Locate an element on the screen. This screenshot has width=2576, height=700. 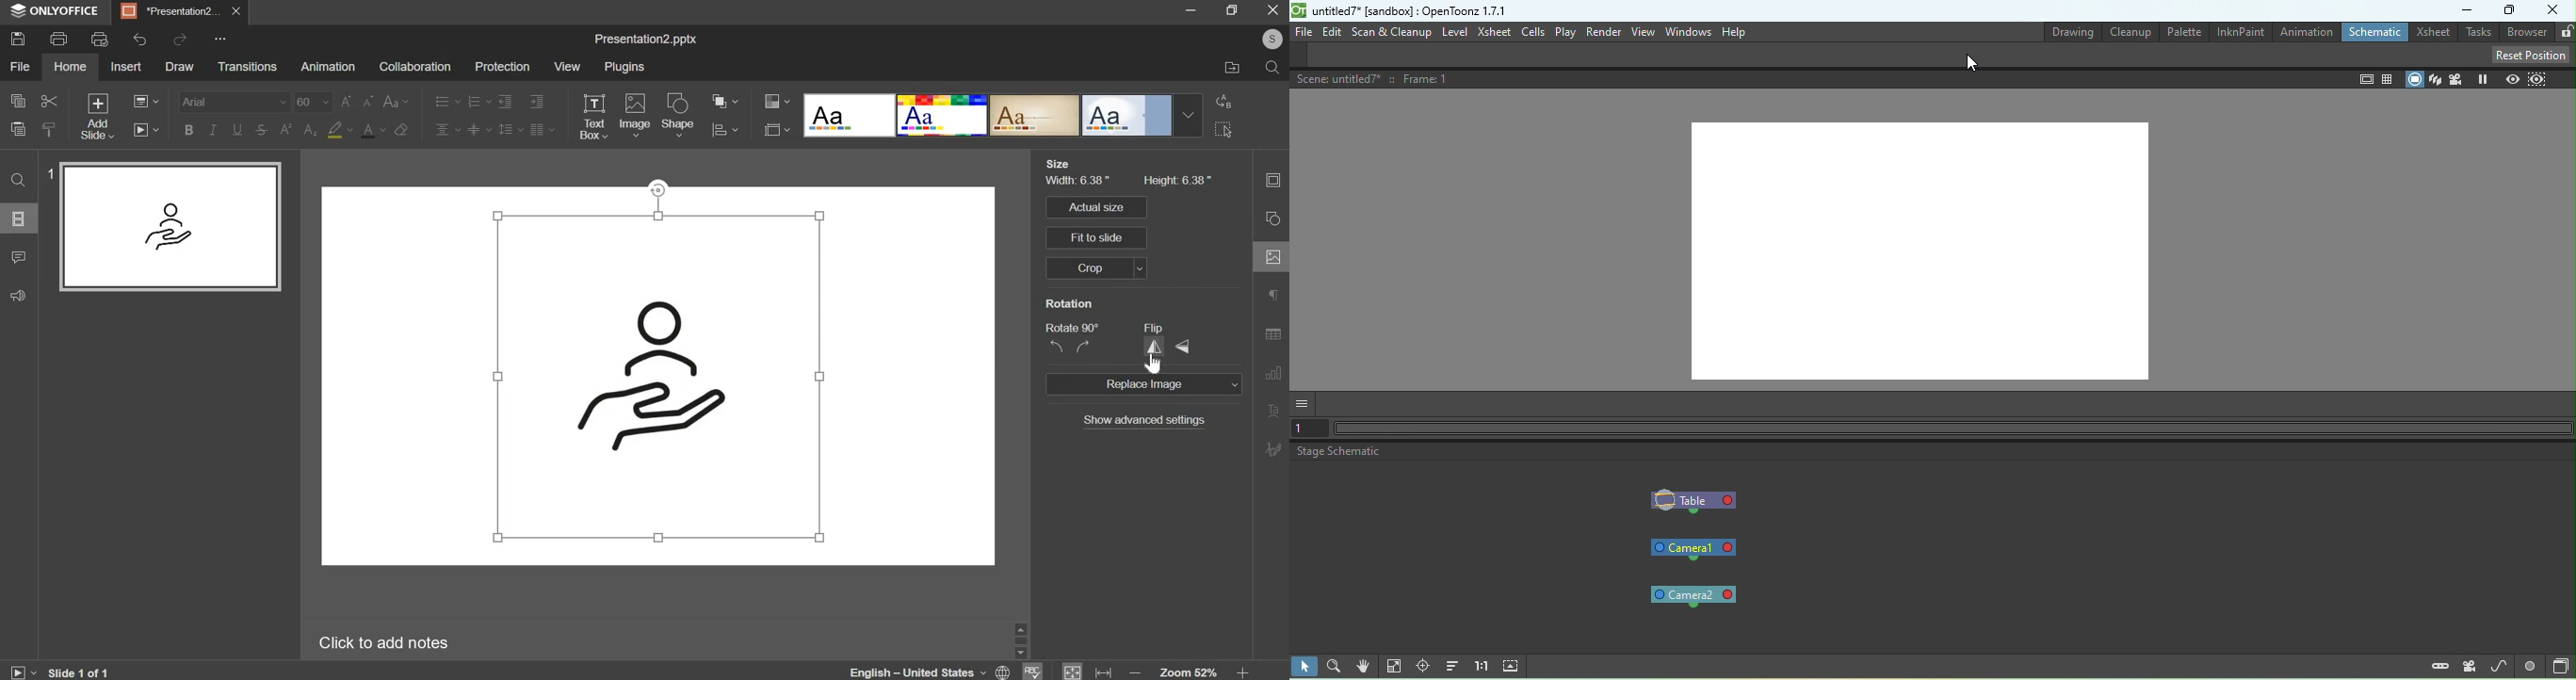
text alingment settings is located at coordinates (493, 115).